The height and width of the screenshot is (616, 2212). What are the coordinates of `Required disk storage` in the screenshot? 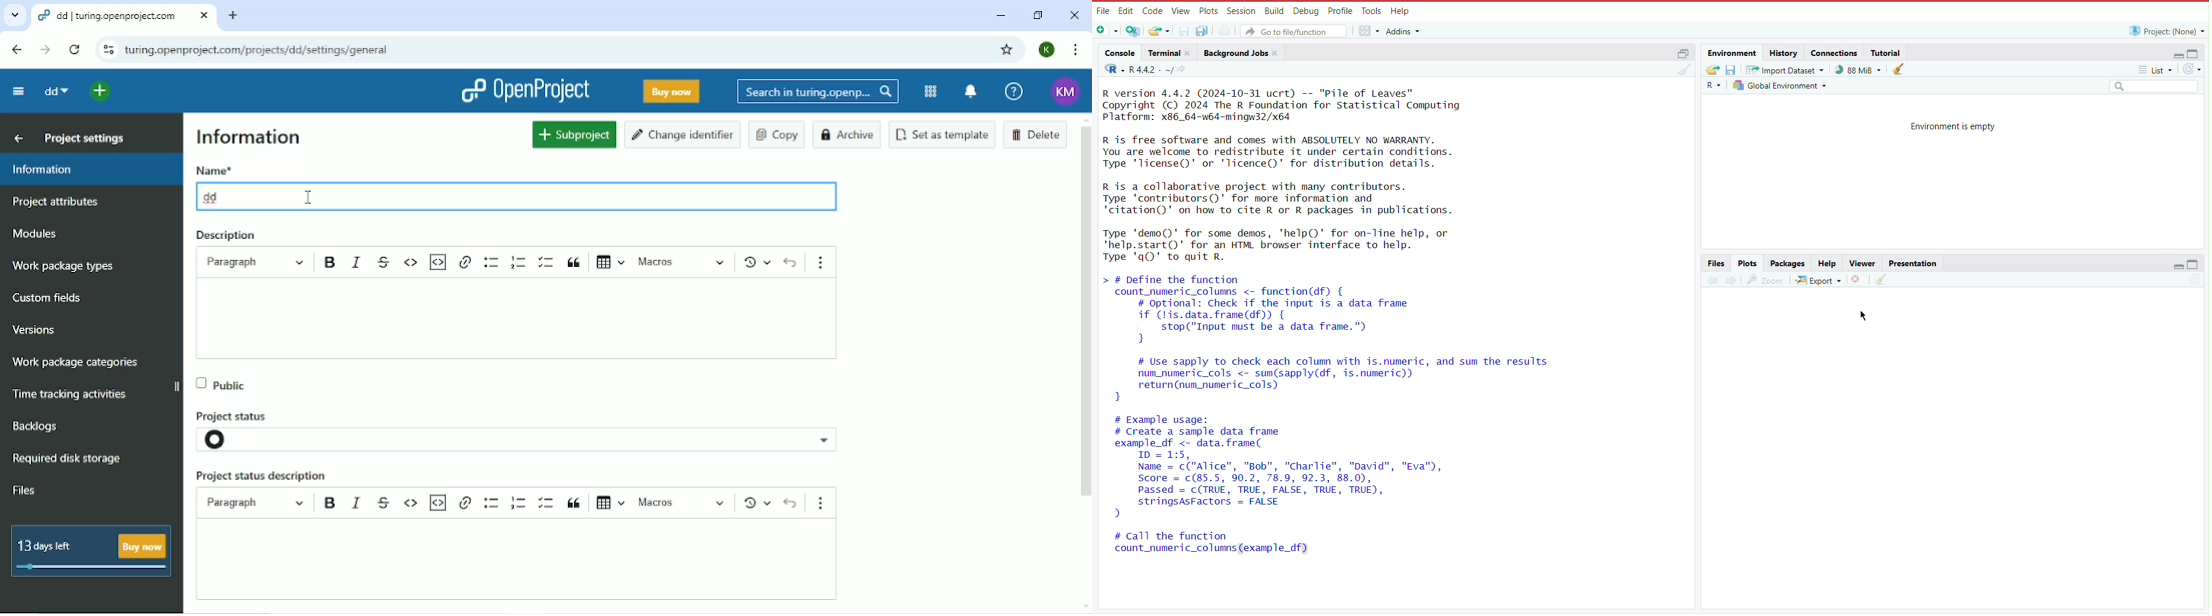 It's located at (67, 460).